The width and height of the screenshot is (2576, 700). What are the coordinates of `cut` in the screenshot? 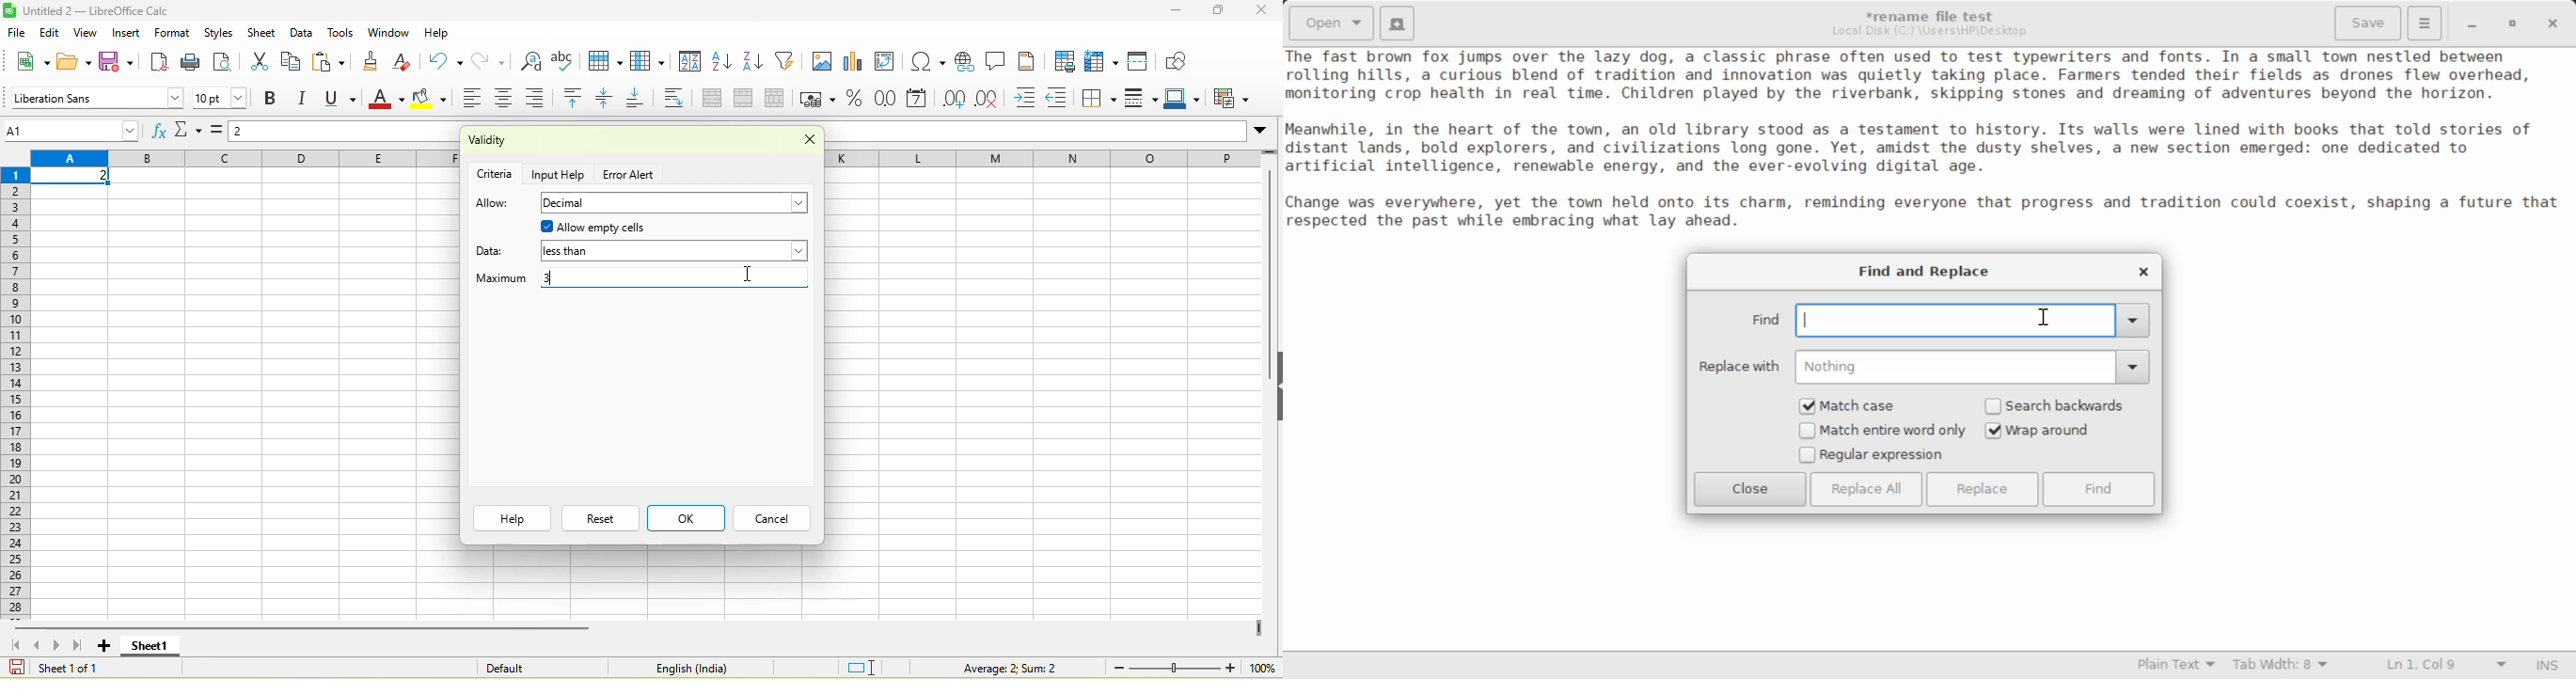 It's located at (257, 63).